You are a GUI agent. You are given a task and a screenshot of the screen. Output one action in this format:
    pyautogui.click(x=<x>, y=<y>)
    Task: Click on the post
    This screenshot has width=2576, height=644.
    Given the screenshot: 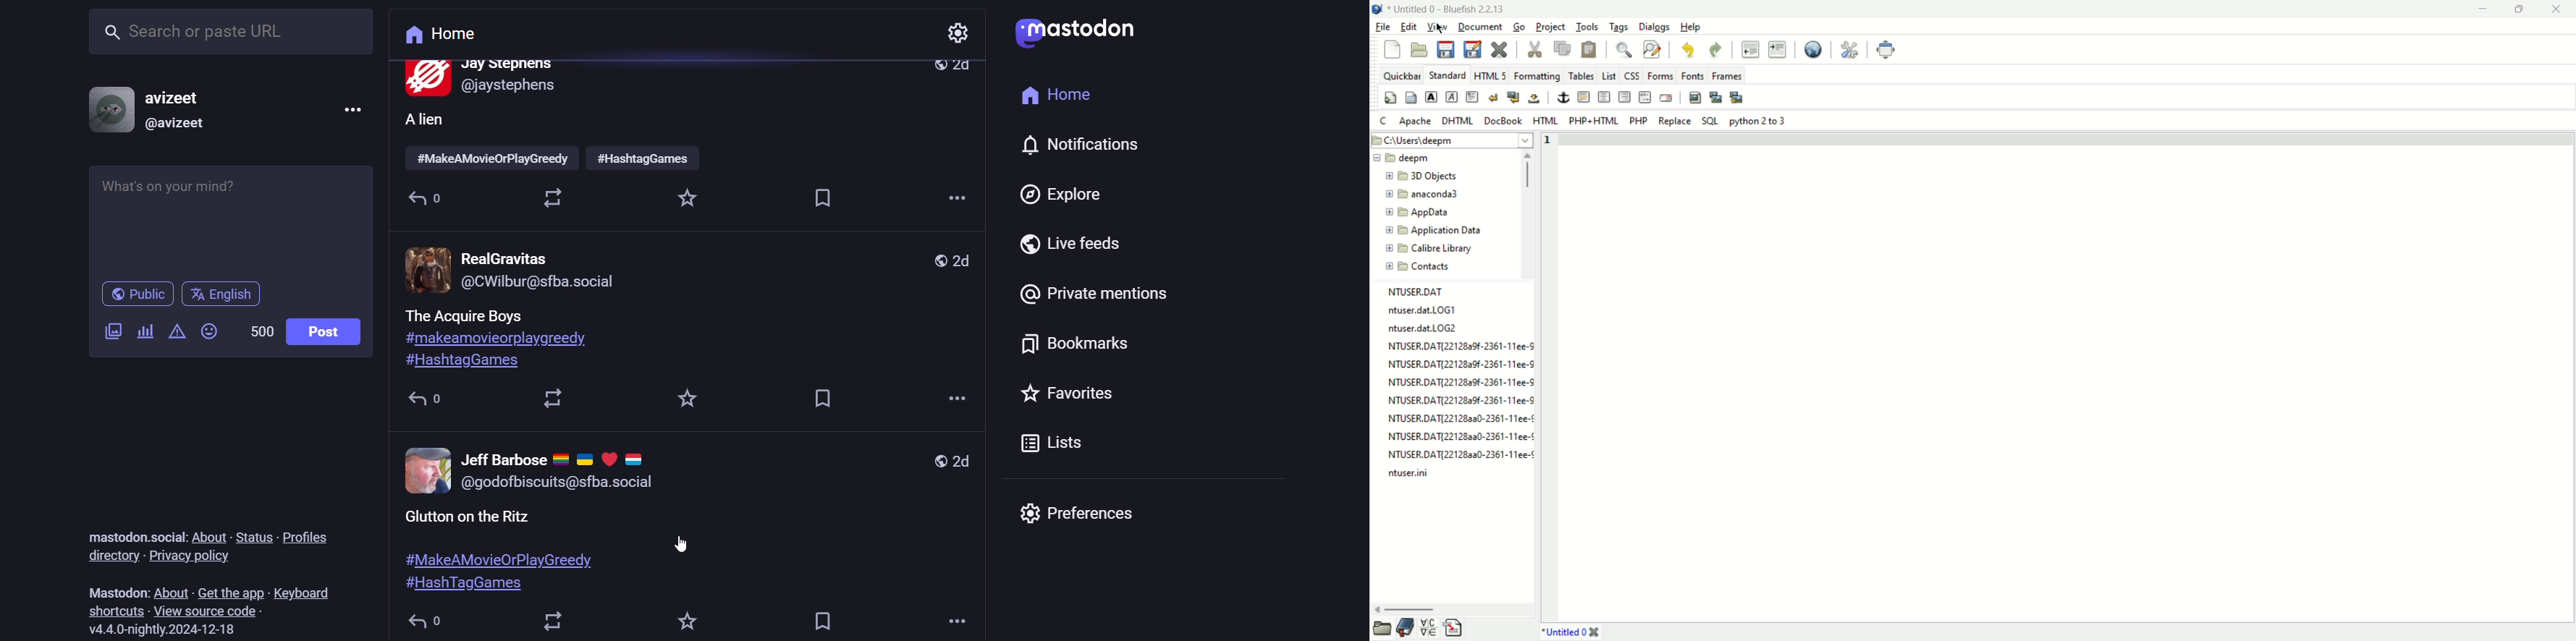 What is the action you would take?
    pyautogui.click(x=330, y=334)
    